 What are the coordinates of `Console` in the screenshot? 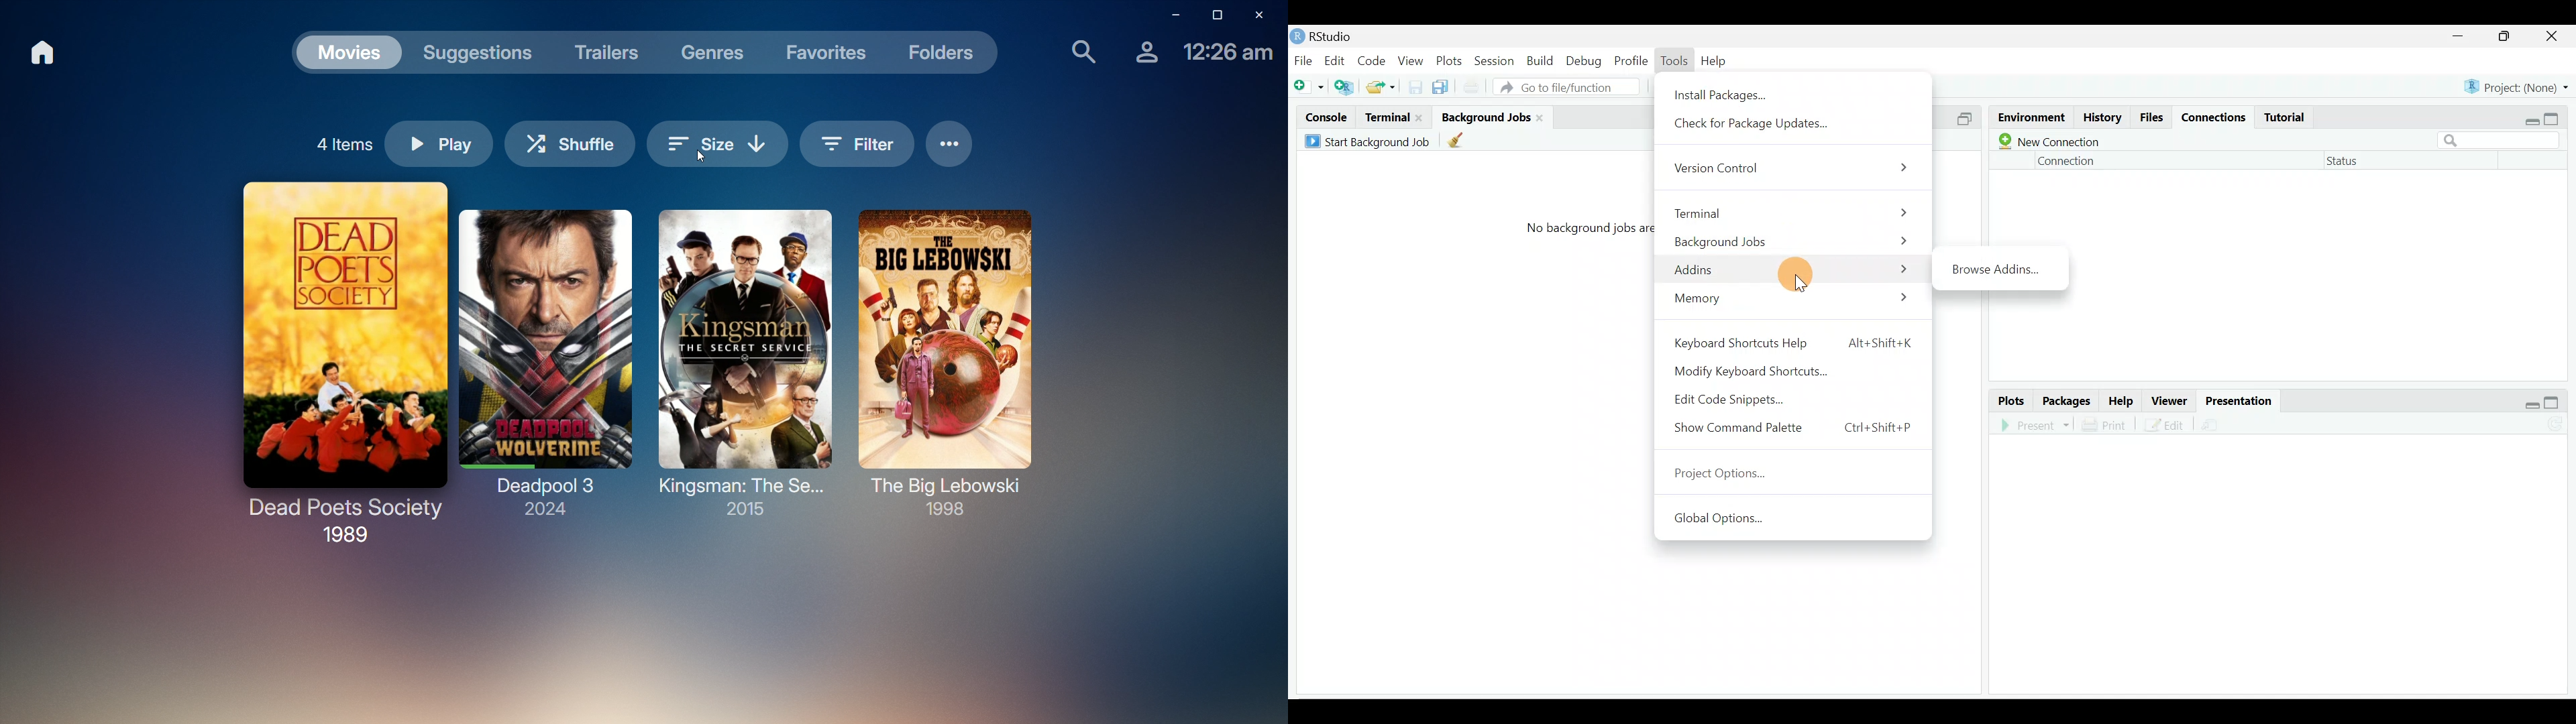 It's located at (1324, 119).